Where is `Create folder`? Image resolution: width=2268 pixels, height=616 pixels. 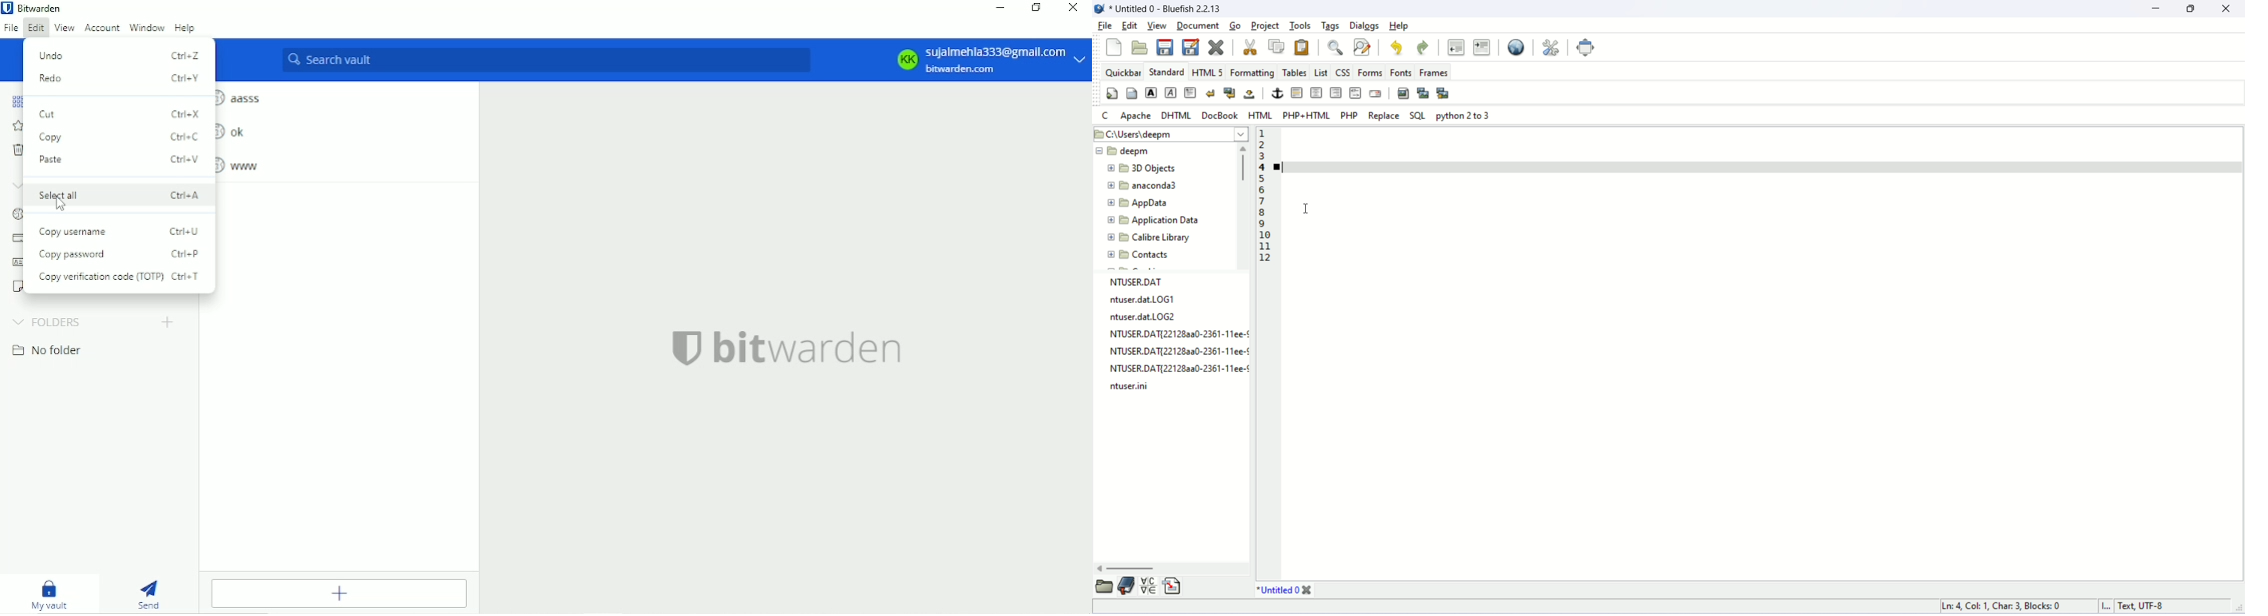
Create folder is located at coordinates (167, 321).